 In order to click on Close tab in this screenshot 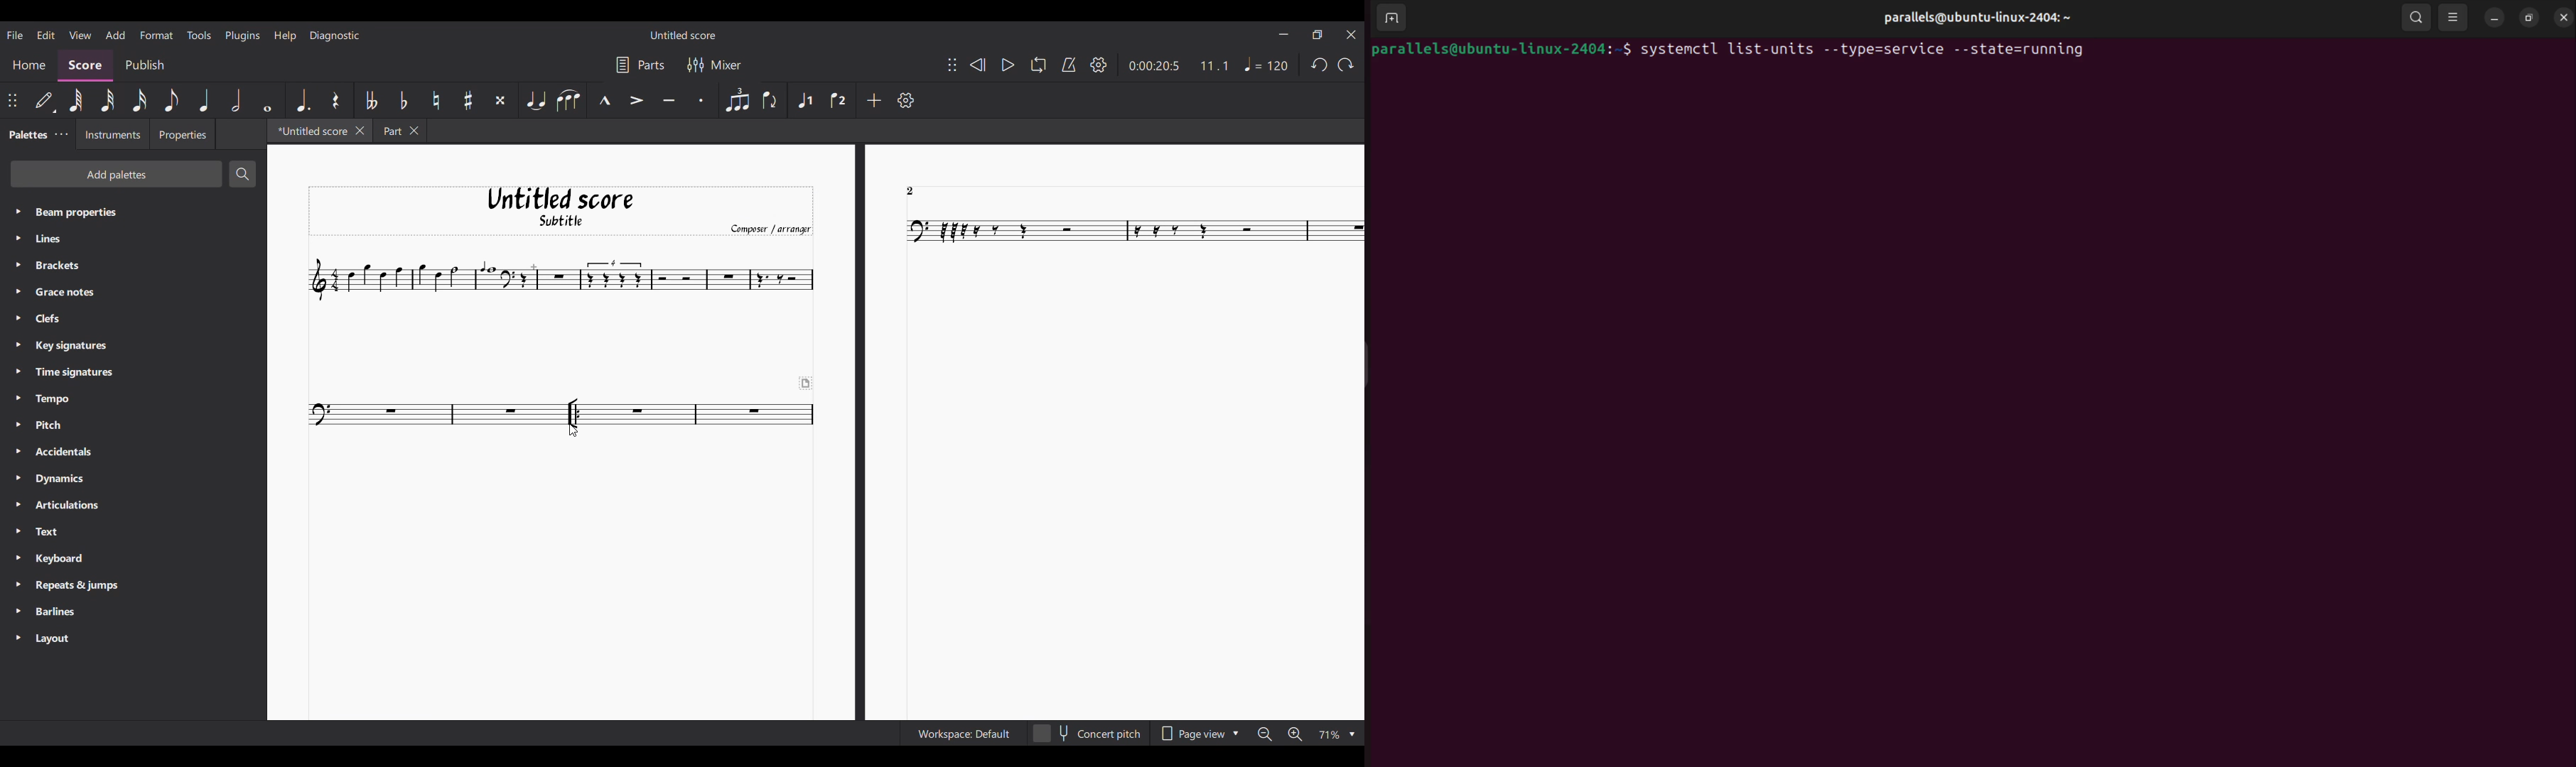, I will do `click(360, 131)`.